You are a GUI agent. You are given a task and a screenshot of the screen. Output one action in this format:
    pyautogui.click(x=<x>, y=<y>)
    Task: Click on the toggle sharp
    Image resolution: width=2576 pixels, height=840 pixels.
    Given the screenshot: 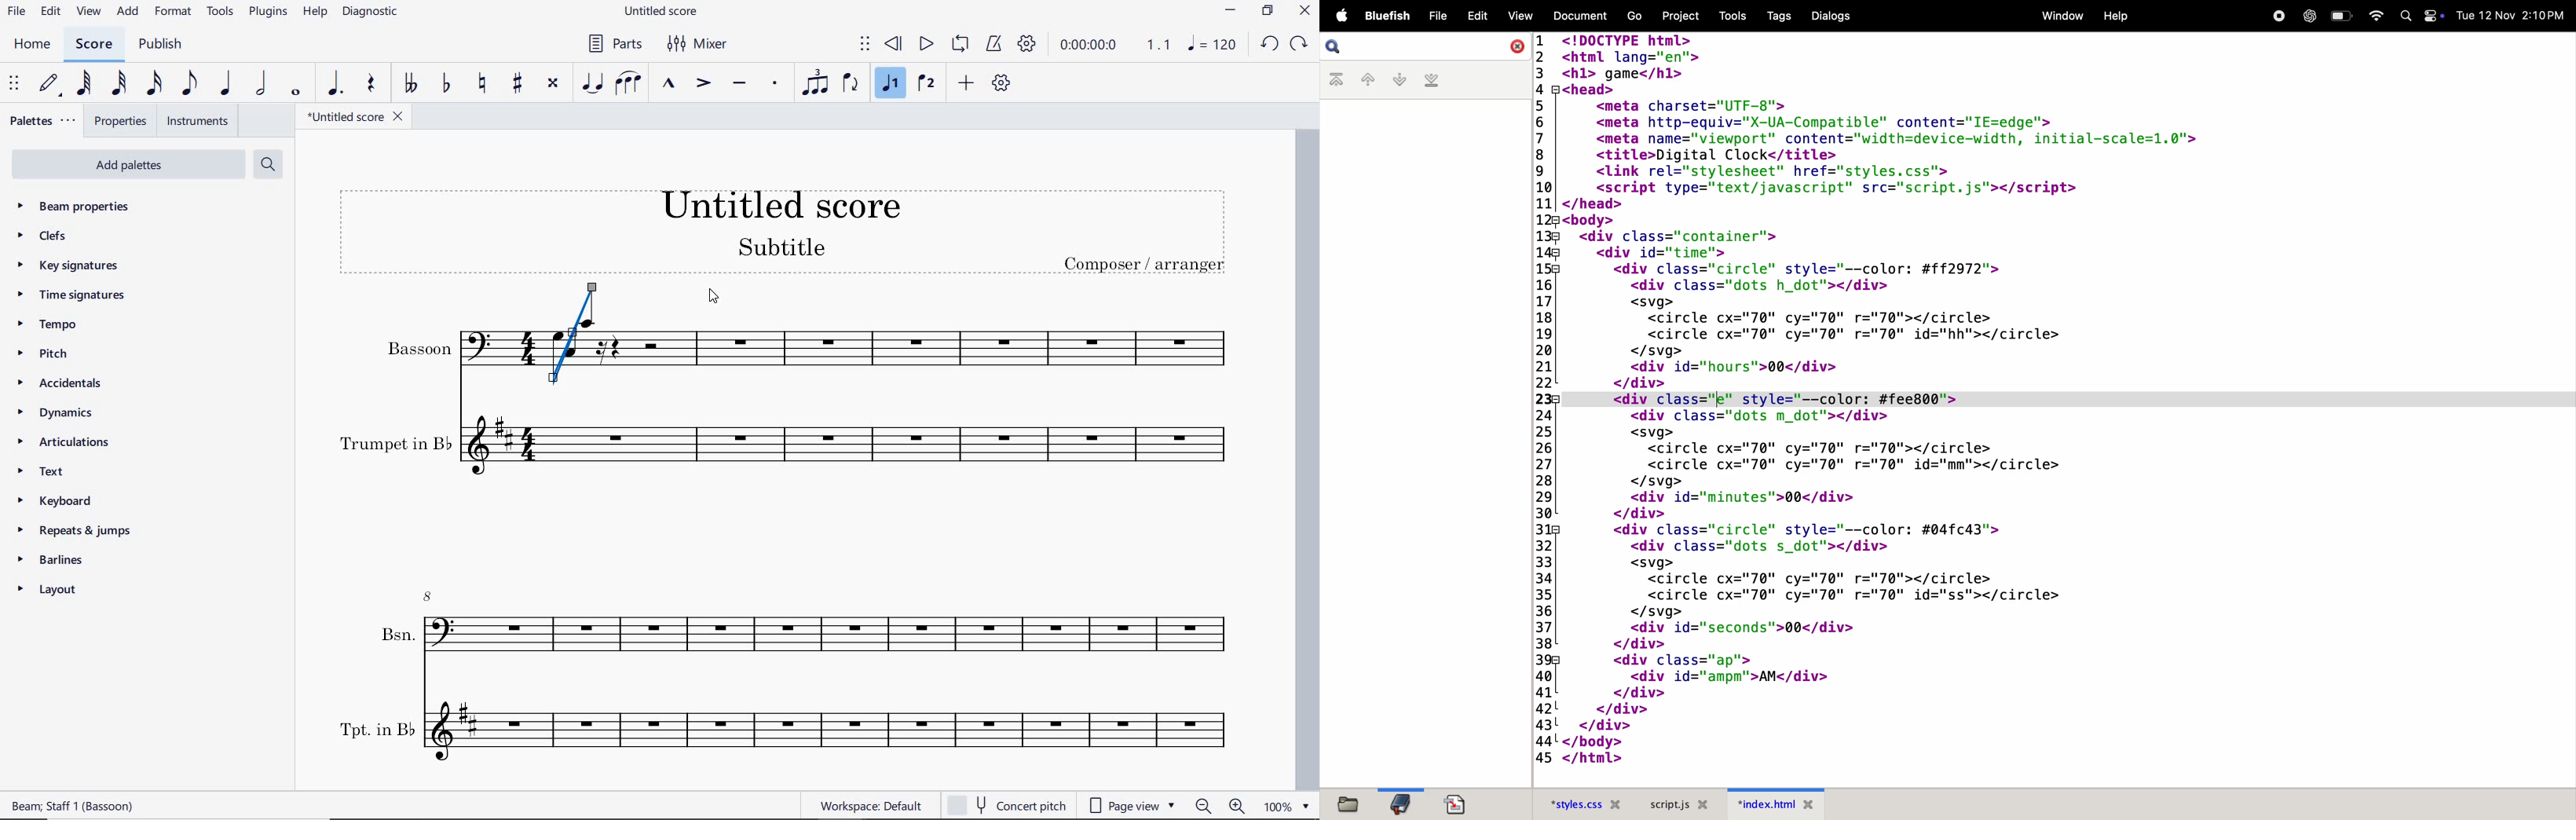 What is the action you would take?
    pyautogui.click(x=517, y=84)
    